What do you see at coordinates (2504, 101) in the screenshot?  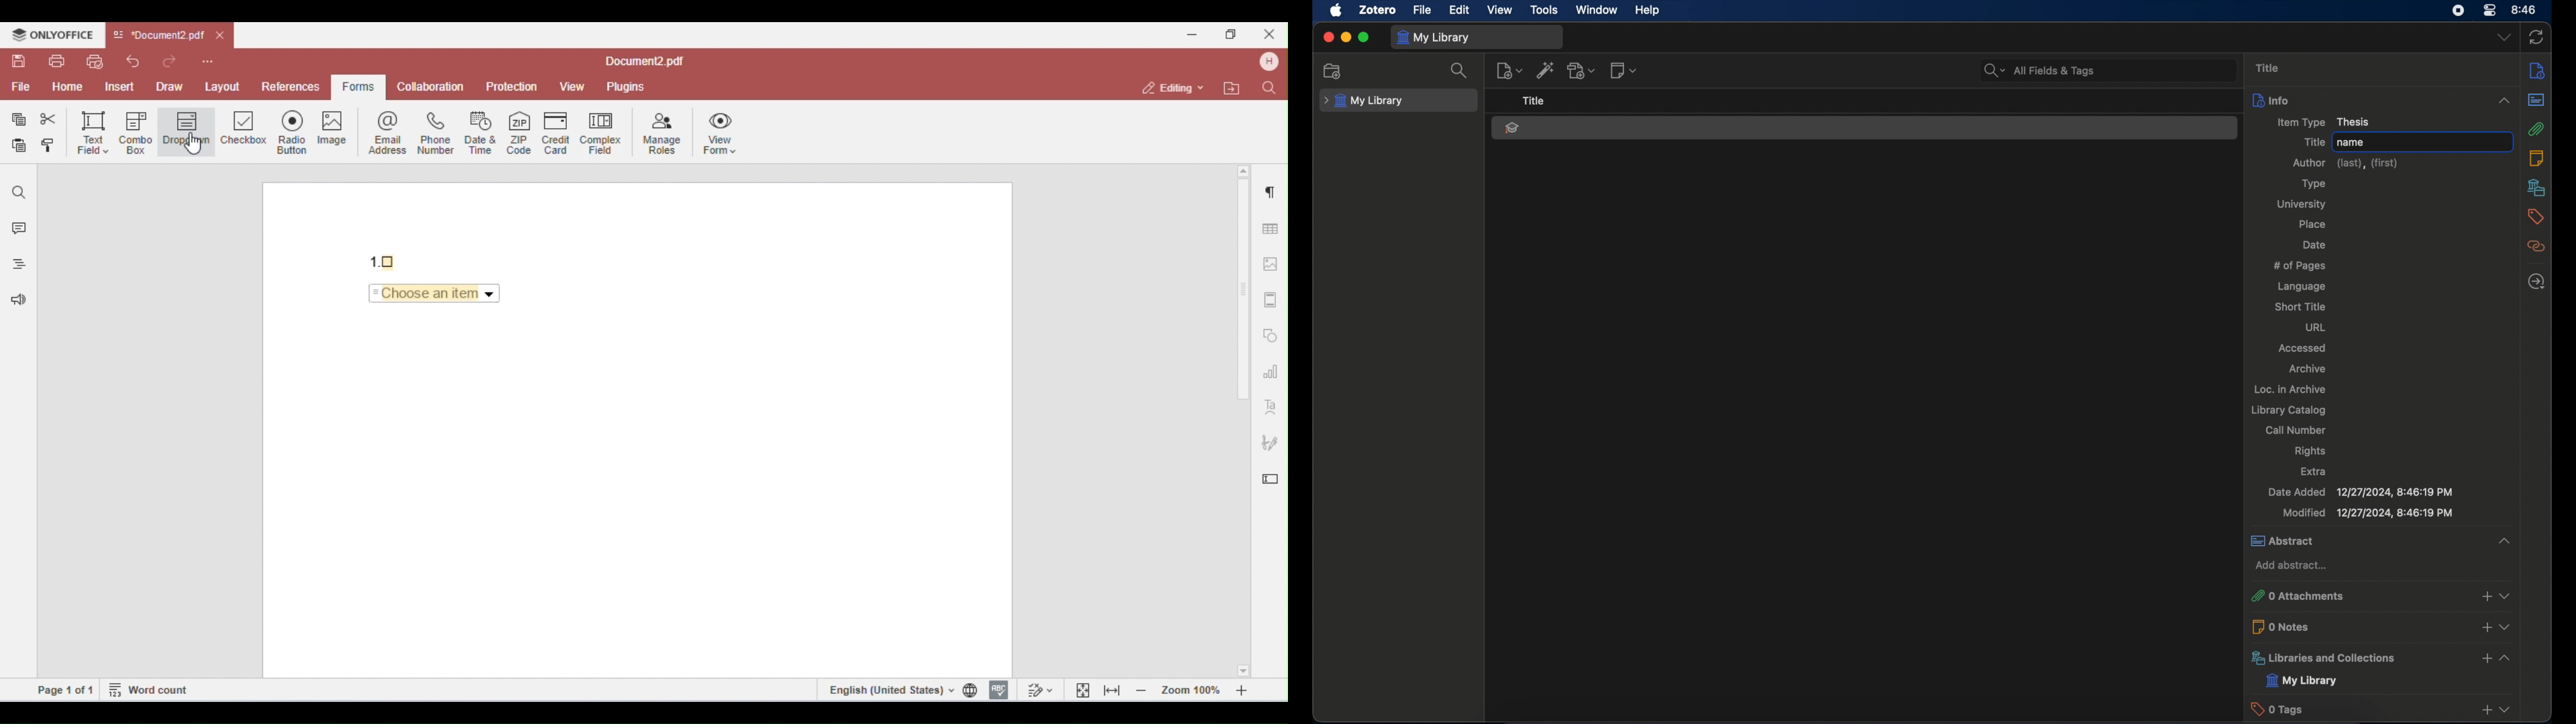 I see `collapse` at bounding box center [2504, 101].